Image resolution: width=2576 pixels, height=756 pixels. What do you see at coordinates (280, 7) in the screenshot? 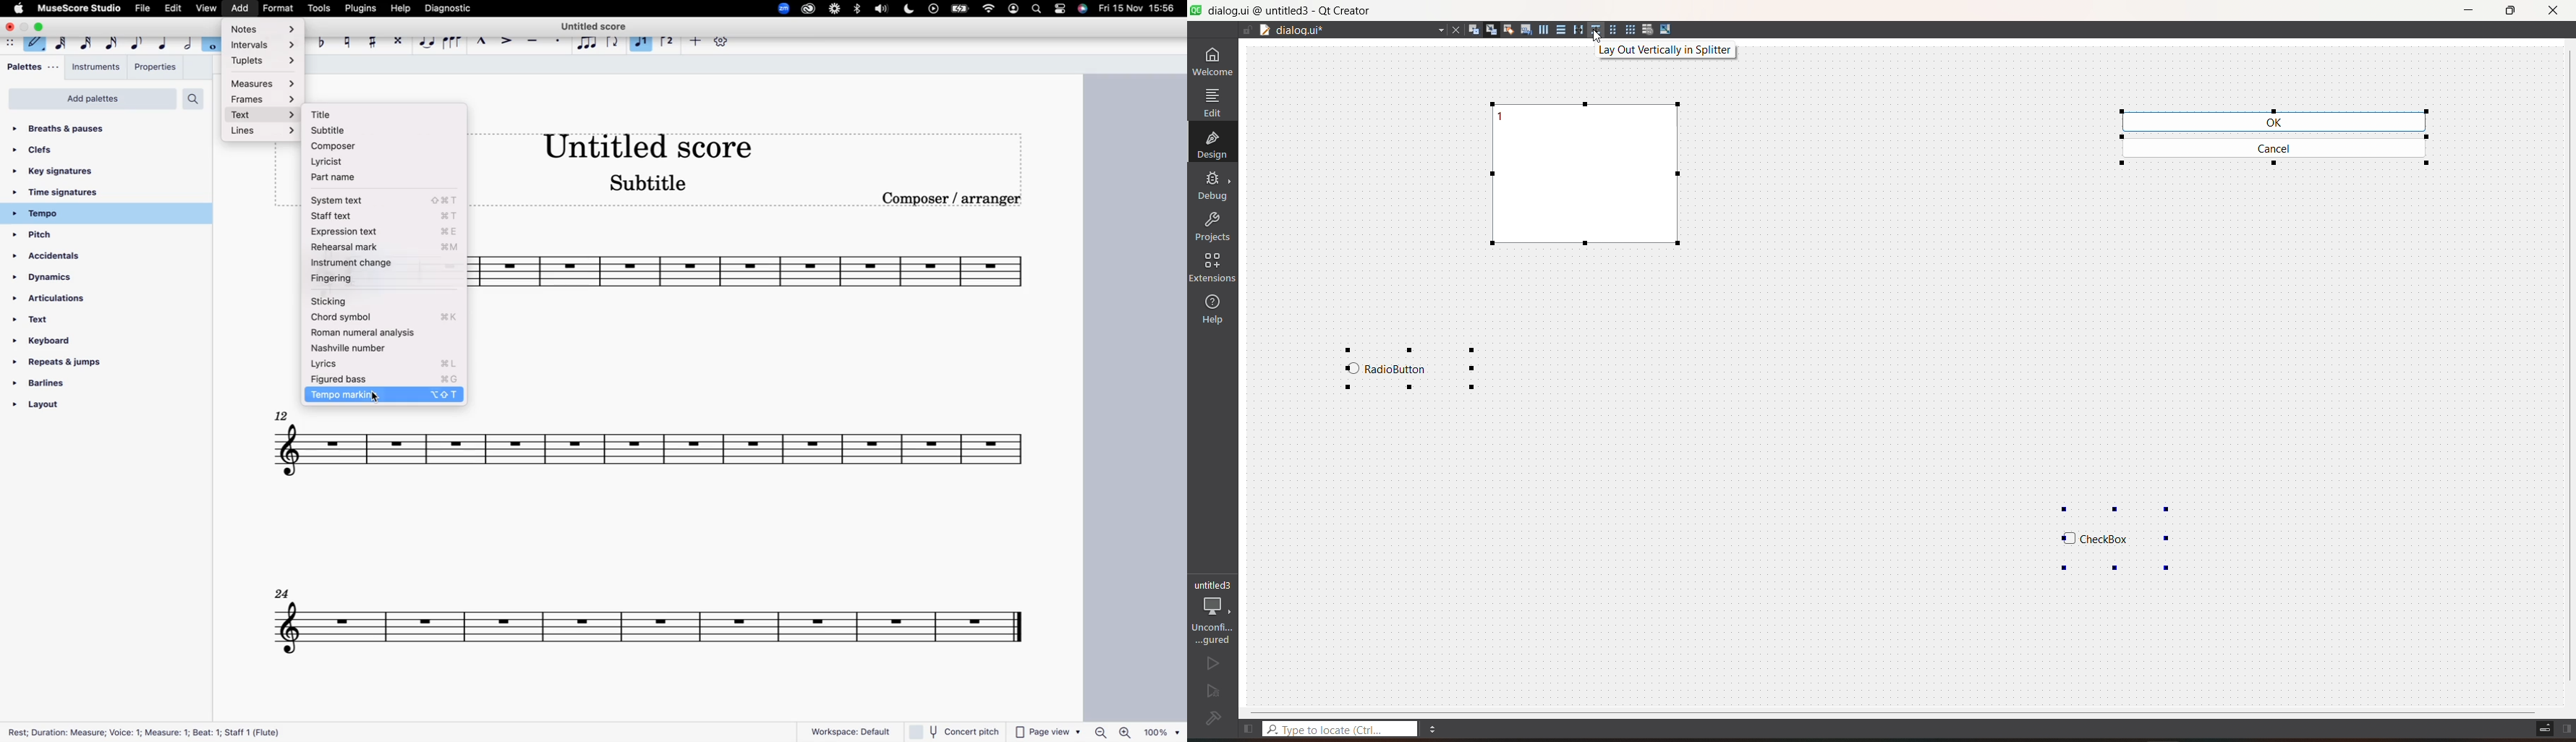
I see `format` at bounding box center [280, 7].